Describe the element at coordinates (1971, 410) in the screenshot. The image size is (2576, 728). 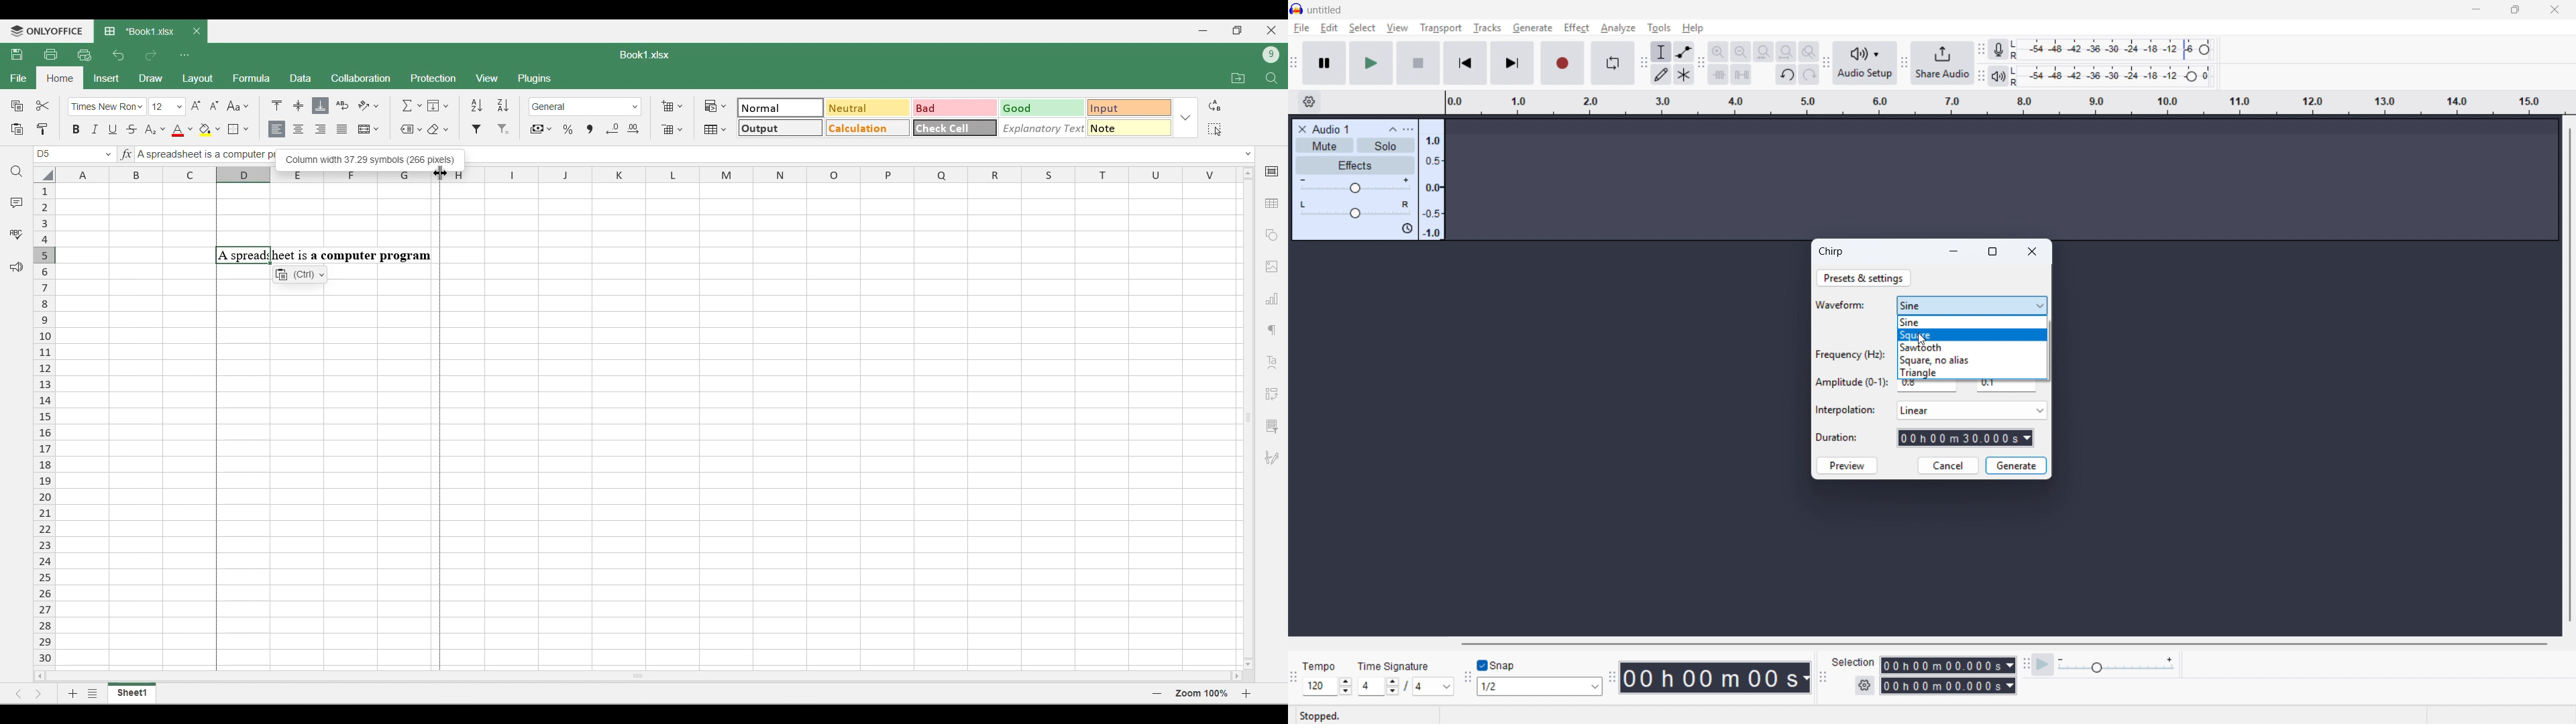
I see `Select an interpolation` at that location.